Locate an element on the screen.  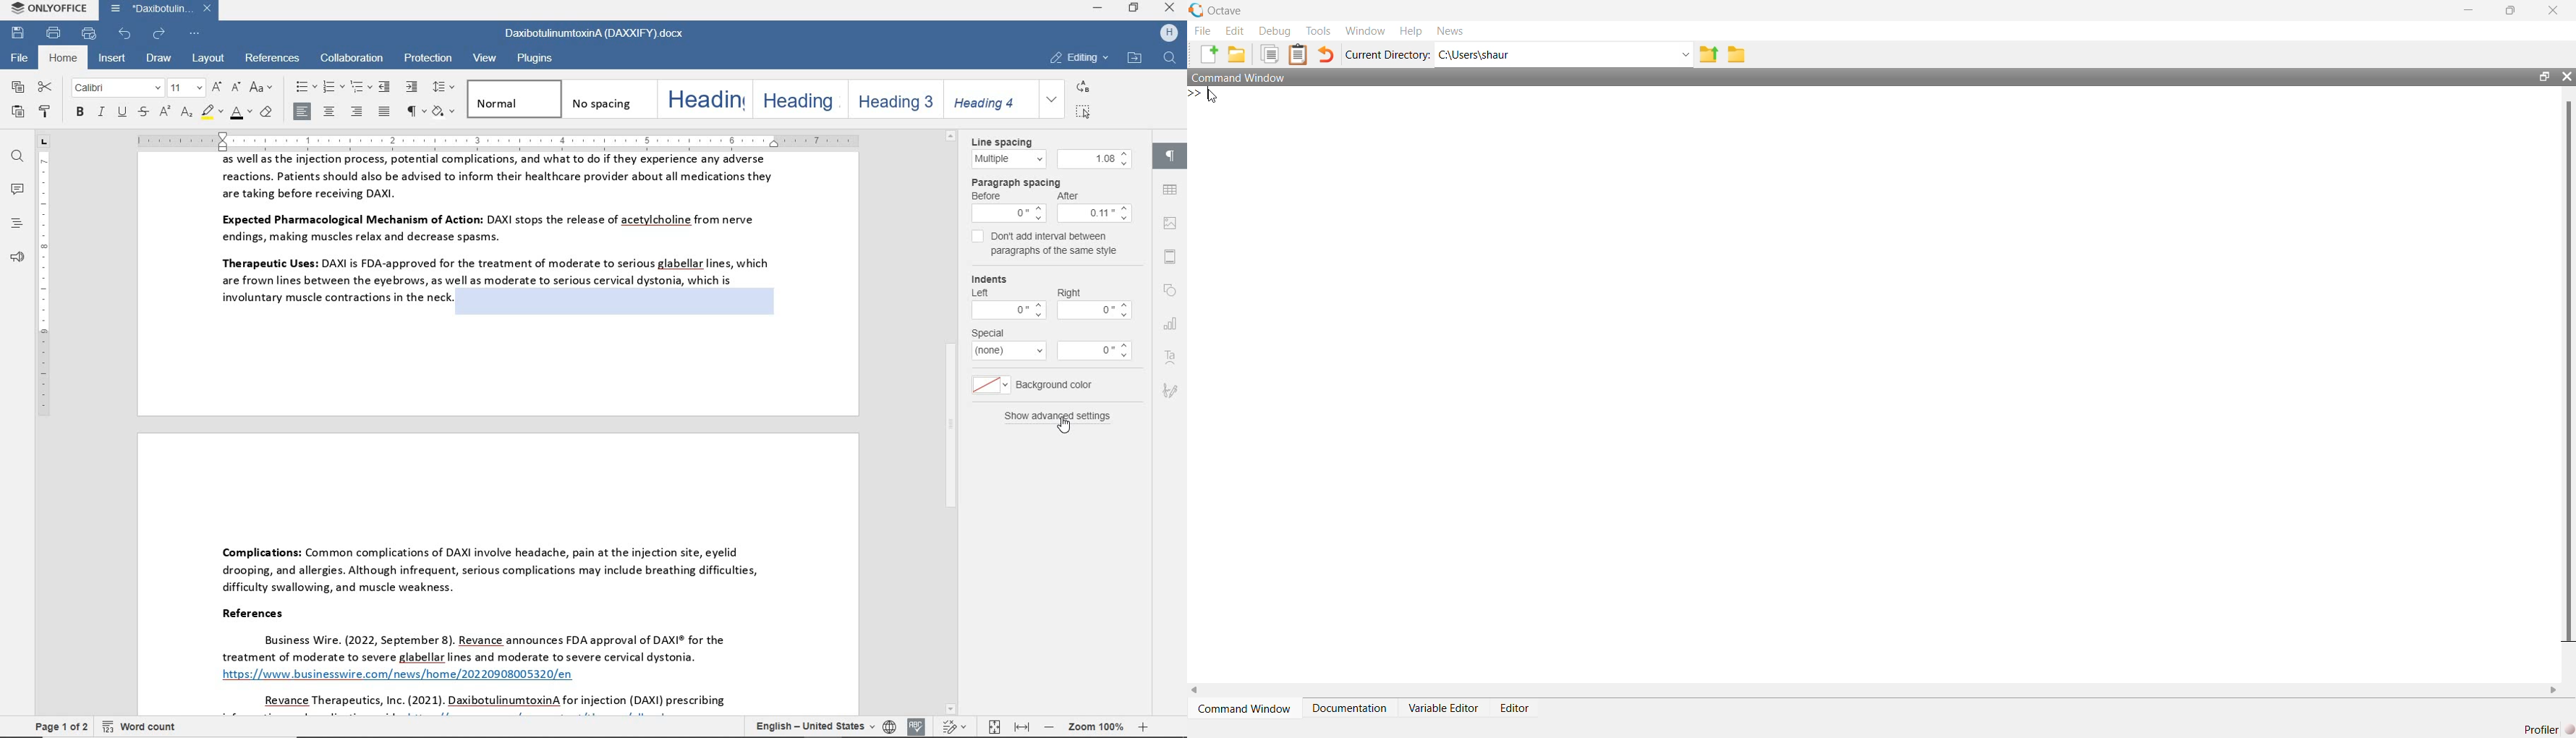
copy style is located at coordinates (47, 113).